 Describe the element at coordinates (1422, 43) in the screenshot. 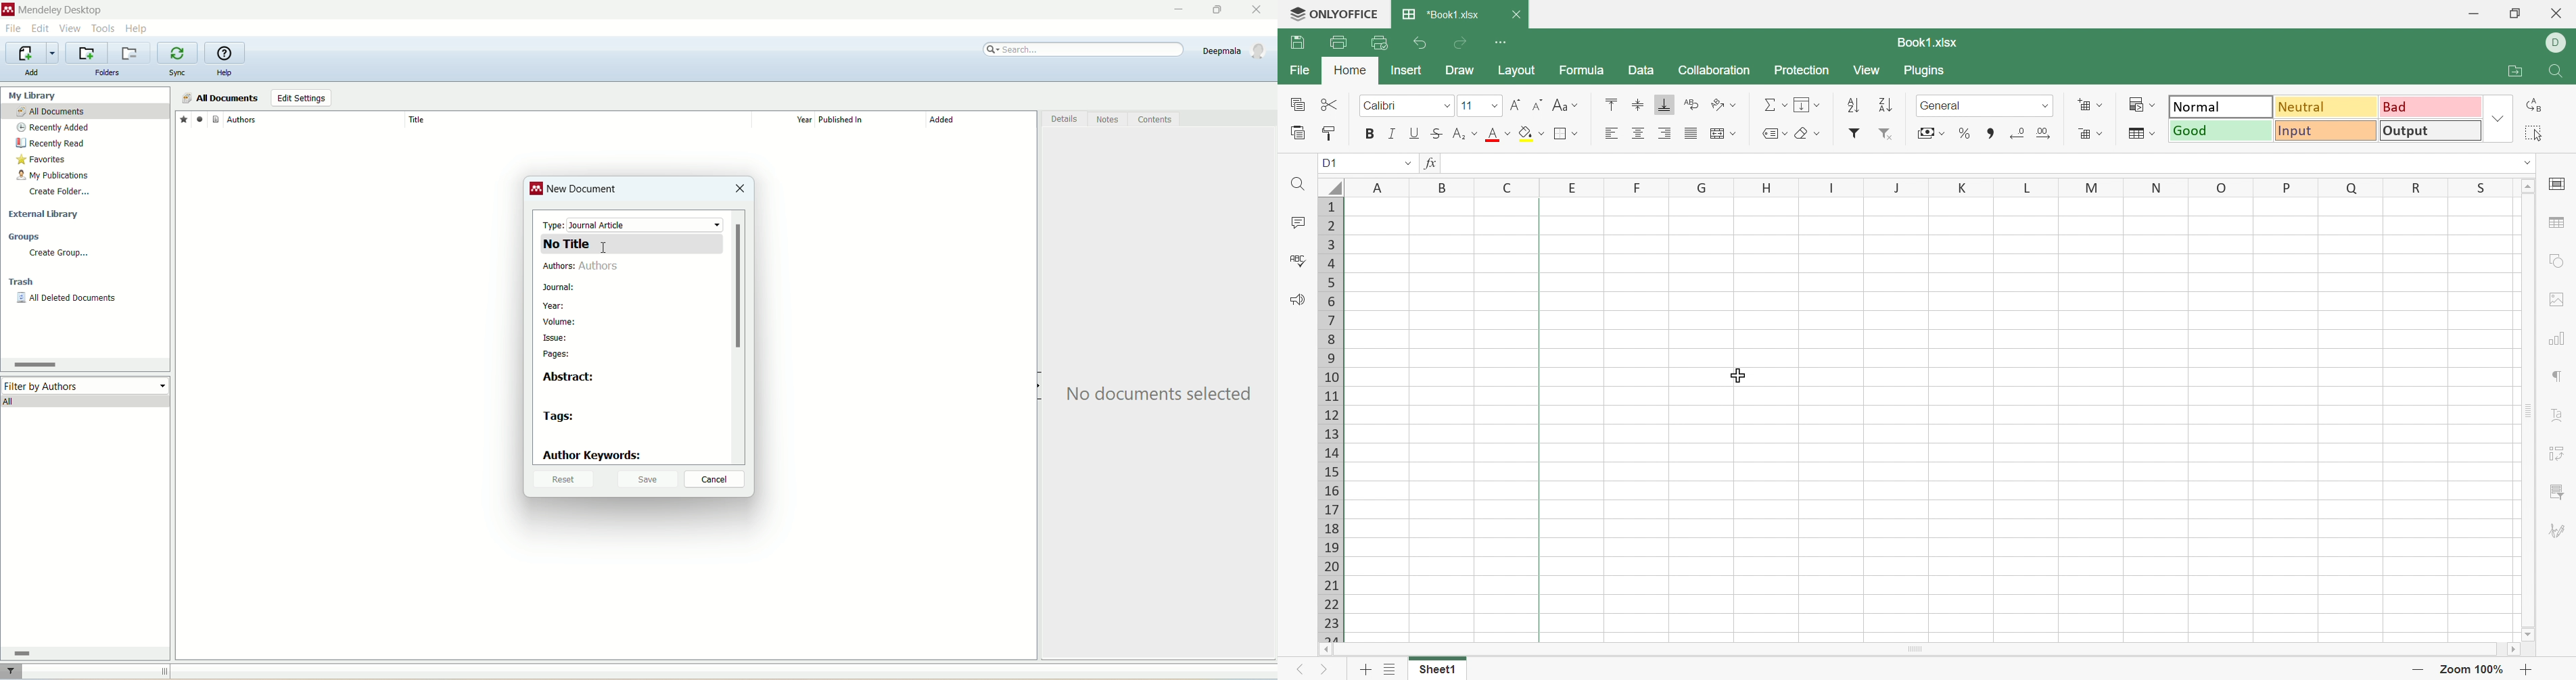

I see `Undo` at that location.